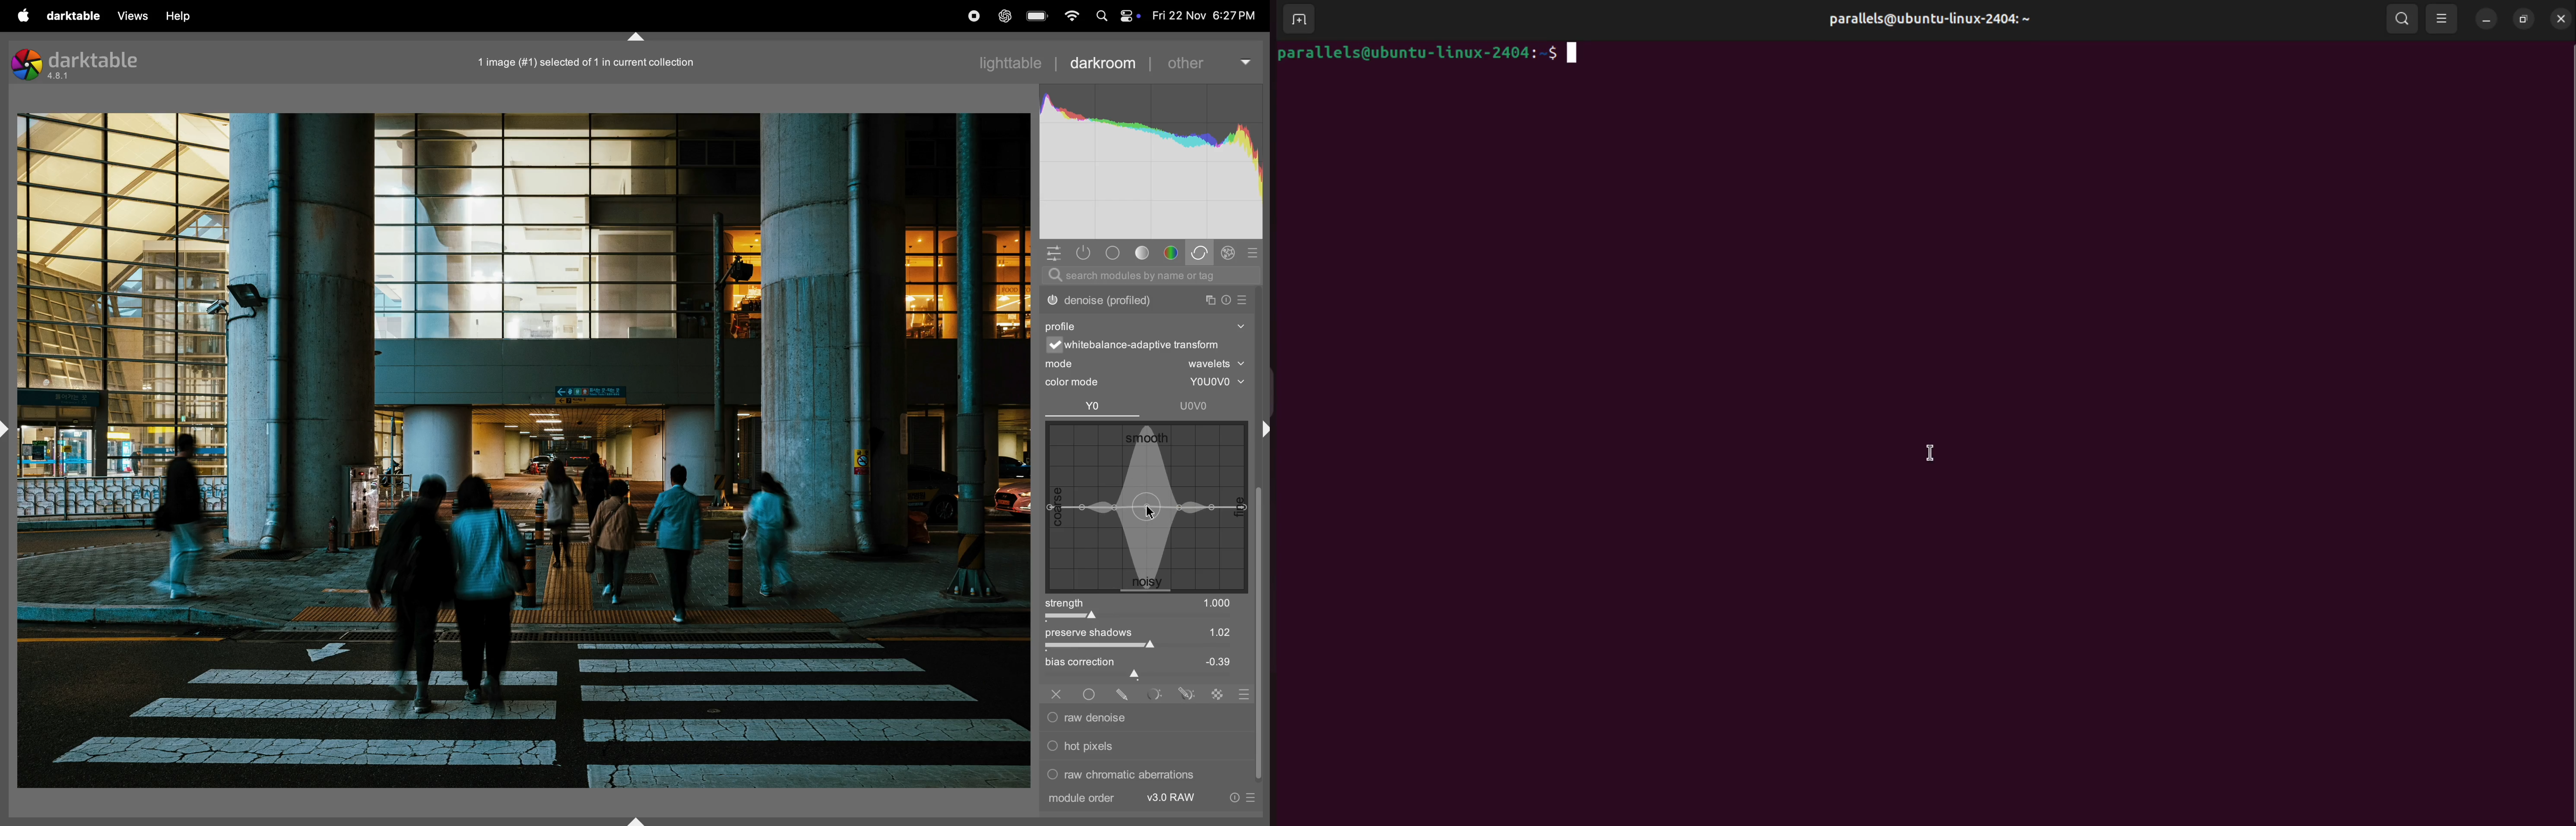  Describe the element at coordinates (1145, 639) in the screenshot. I see `preserve shadows` at that location.